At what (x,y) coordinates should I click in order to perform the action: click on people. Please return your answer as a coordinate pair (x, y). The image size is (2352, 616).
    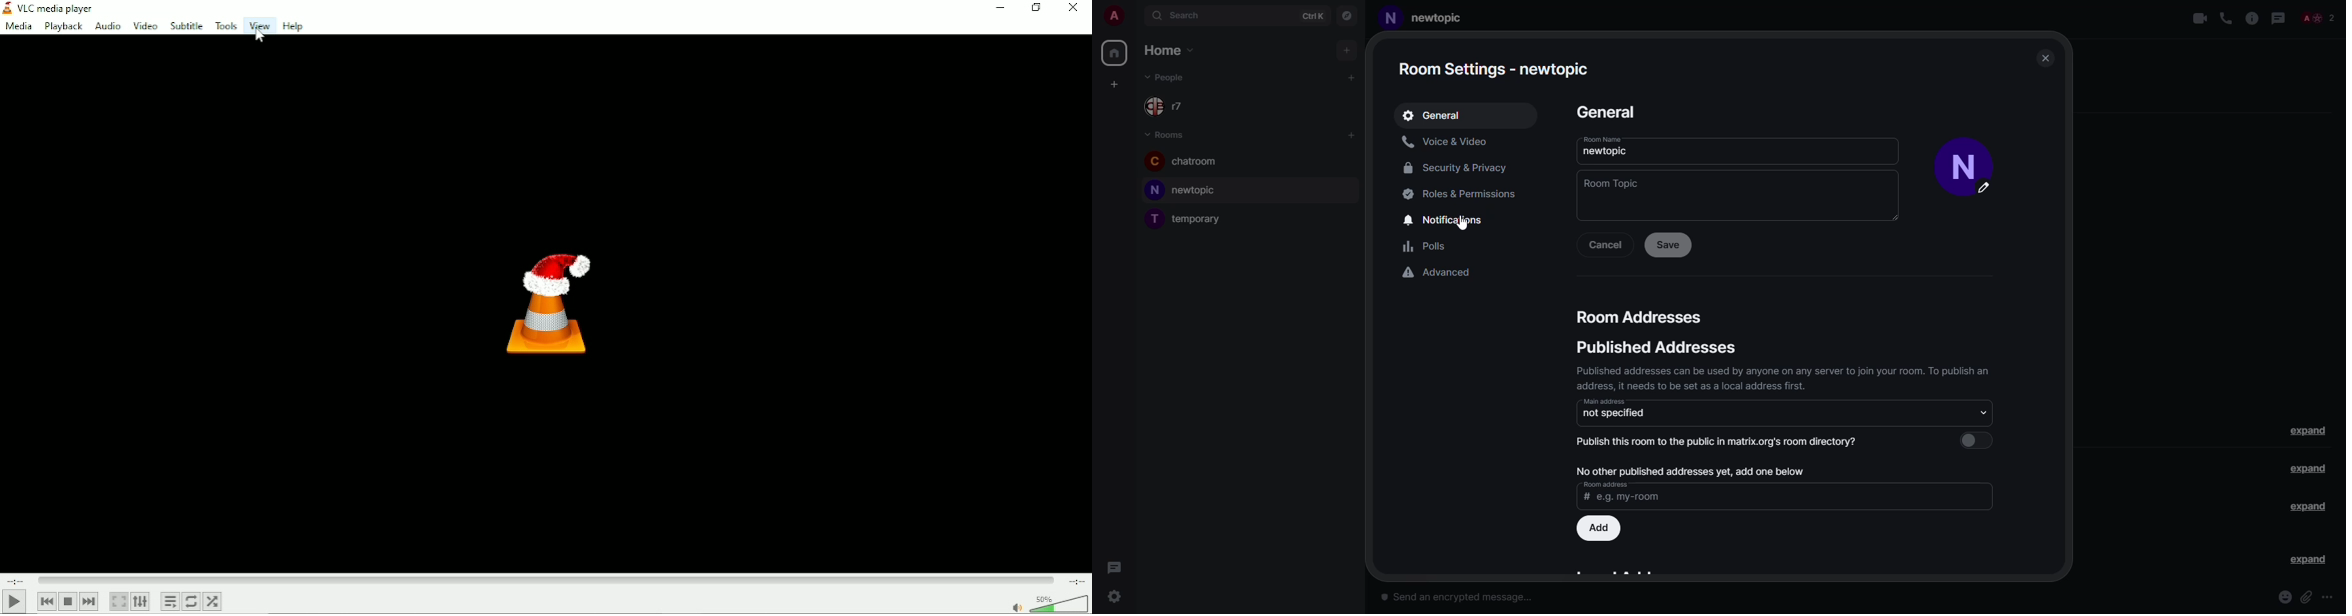
    Looking at the image, I should click on (2317, 18).